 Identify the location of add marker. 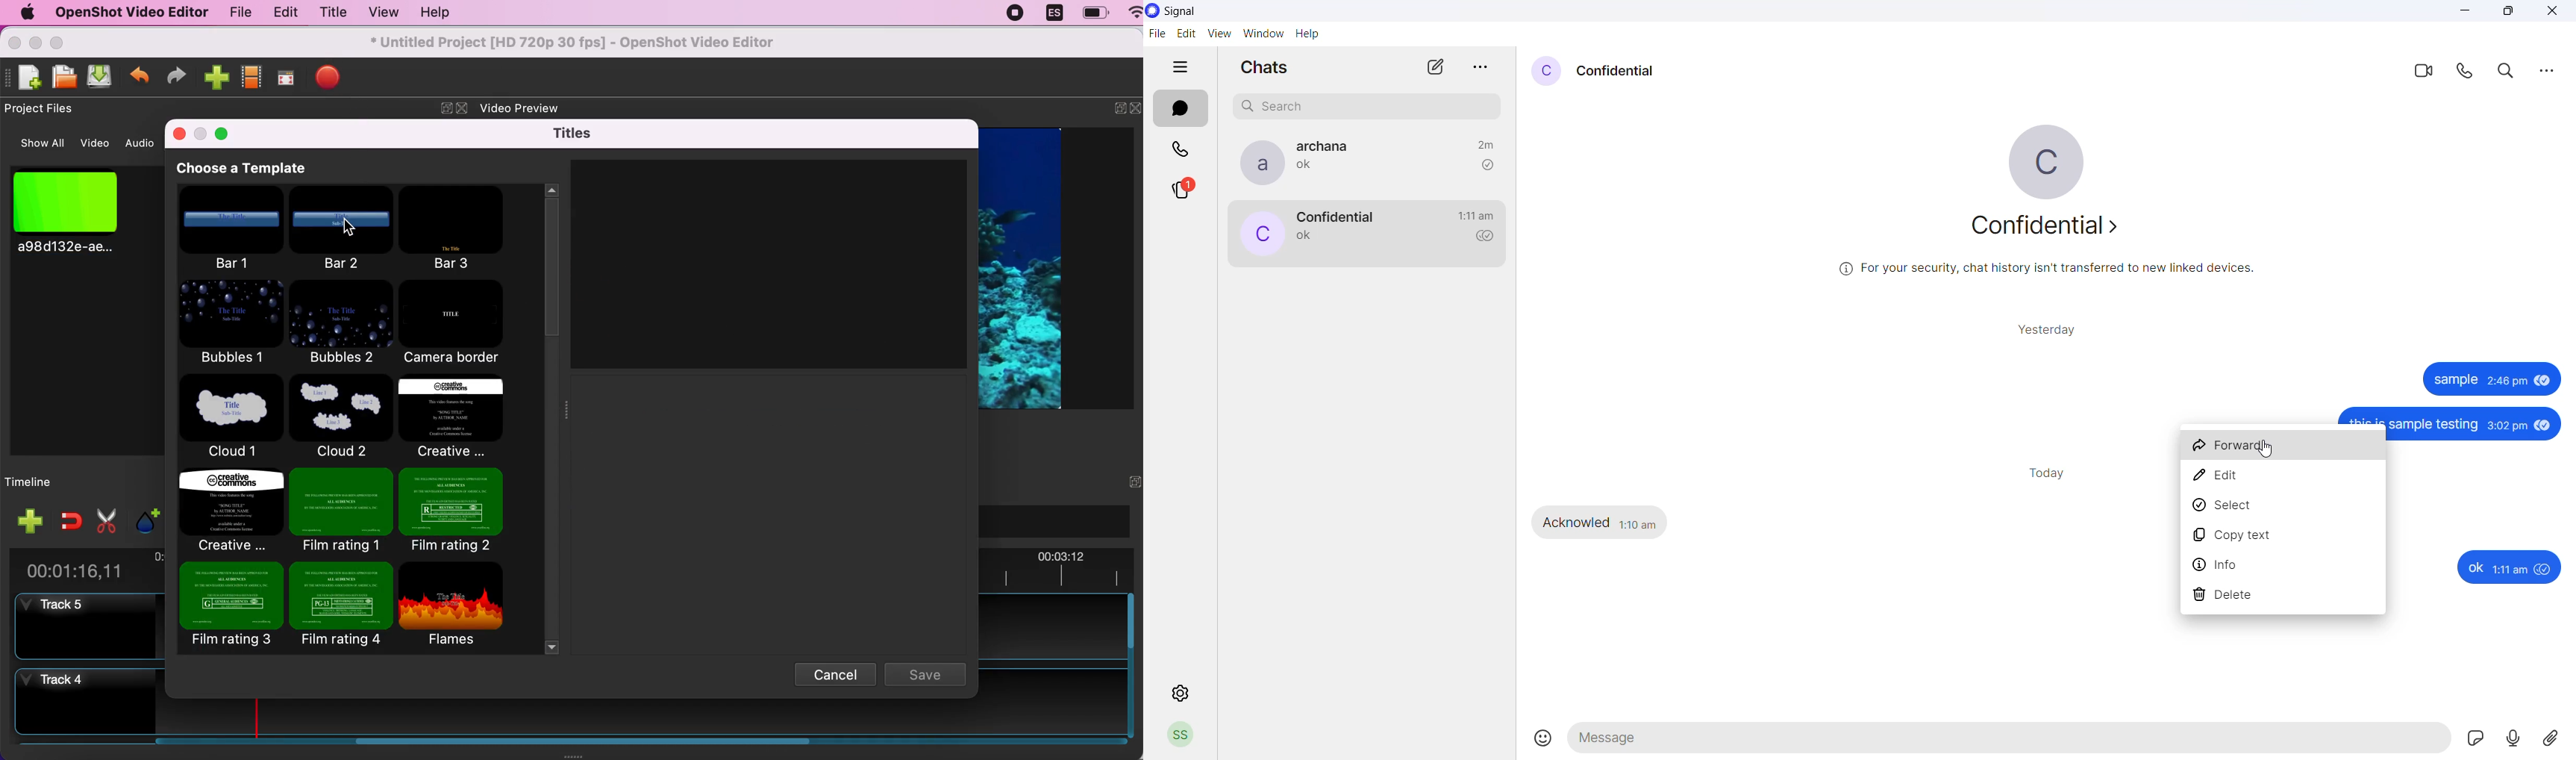
(143, 519).